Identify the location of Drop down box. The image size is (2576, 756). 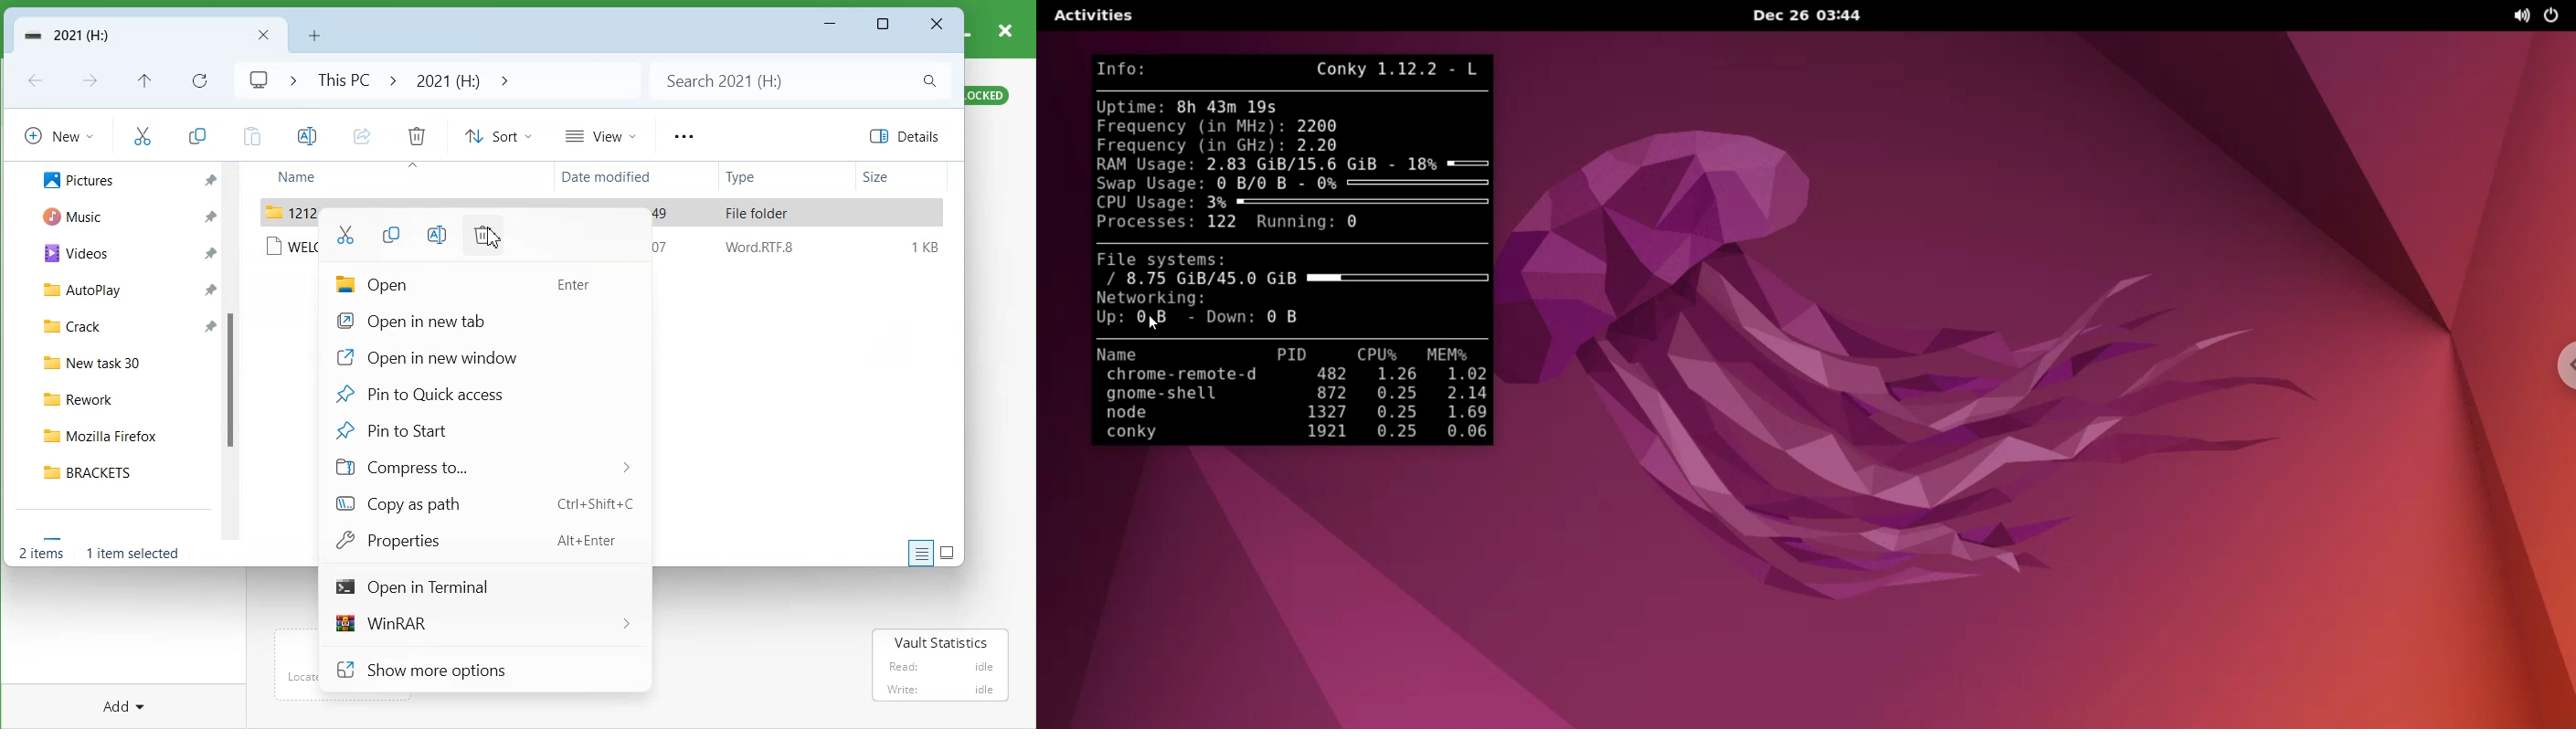
(288, 79).